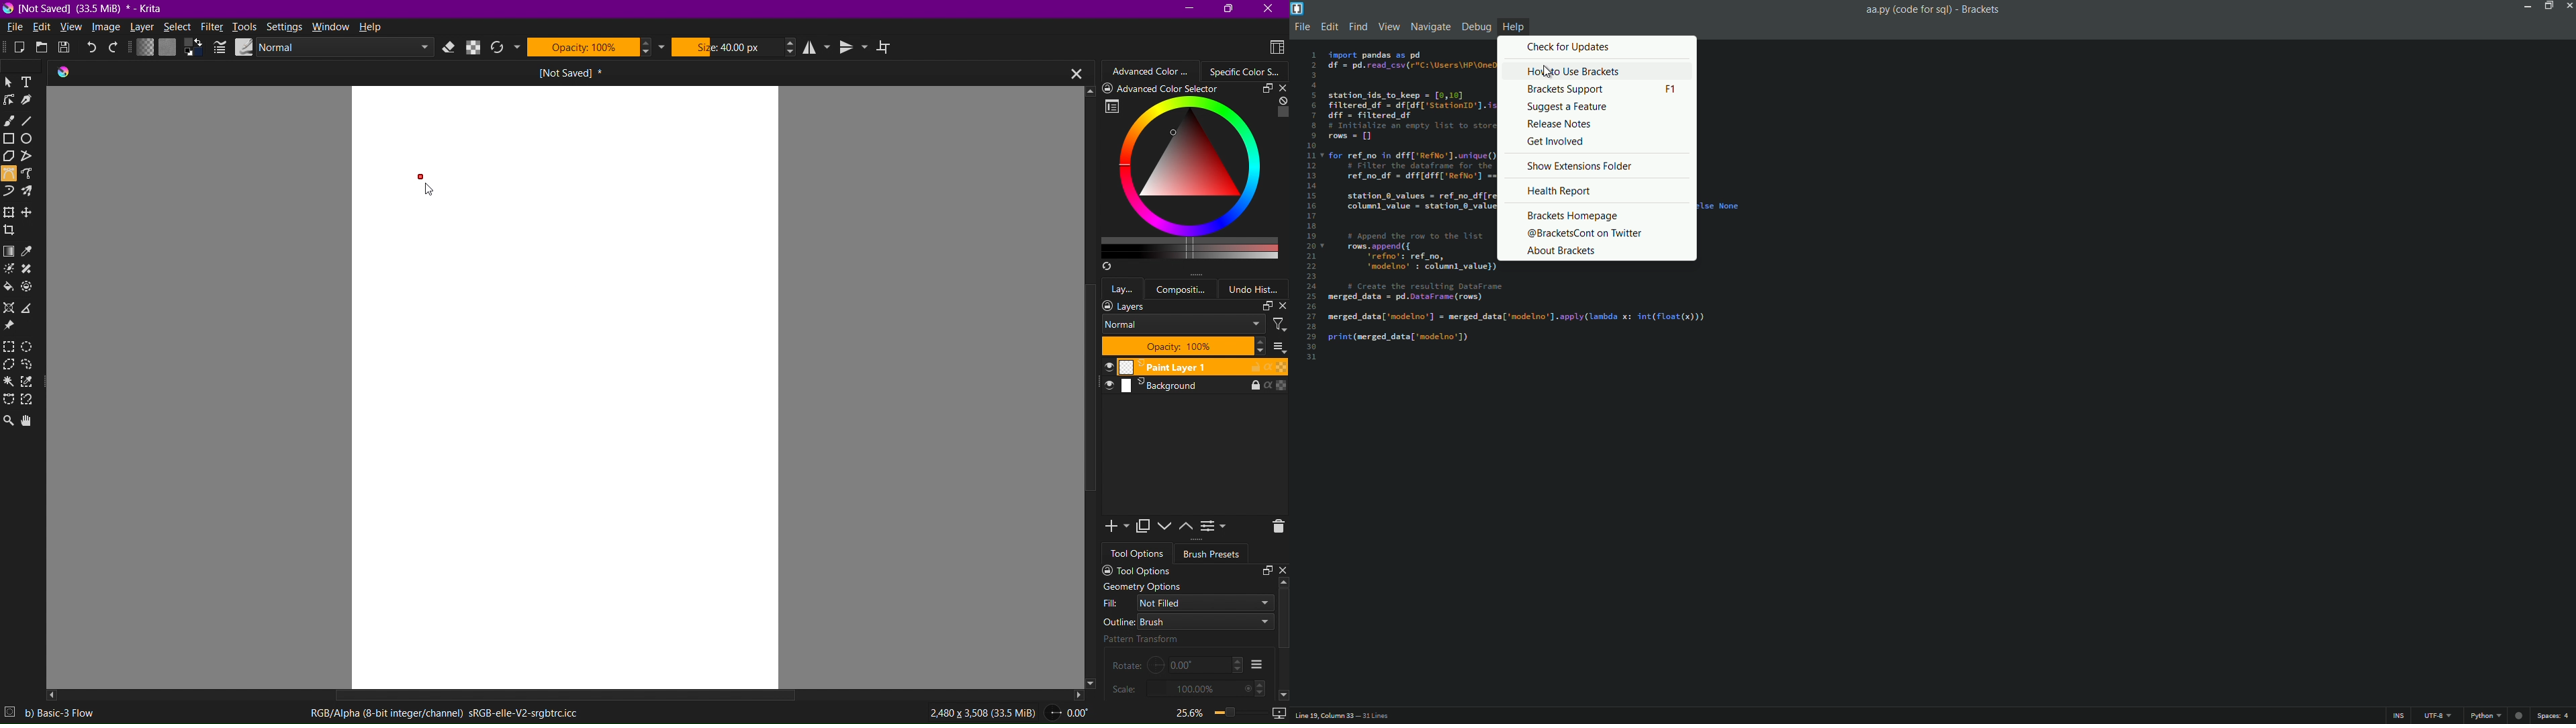  I want to click on edit menu, so click(1330, 27).